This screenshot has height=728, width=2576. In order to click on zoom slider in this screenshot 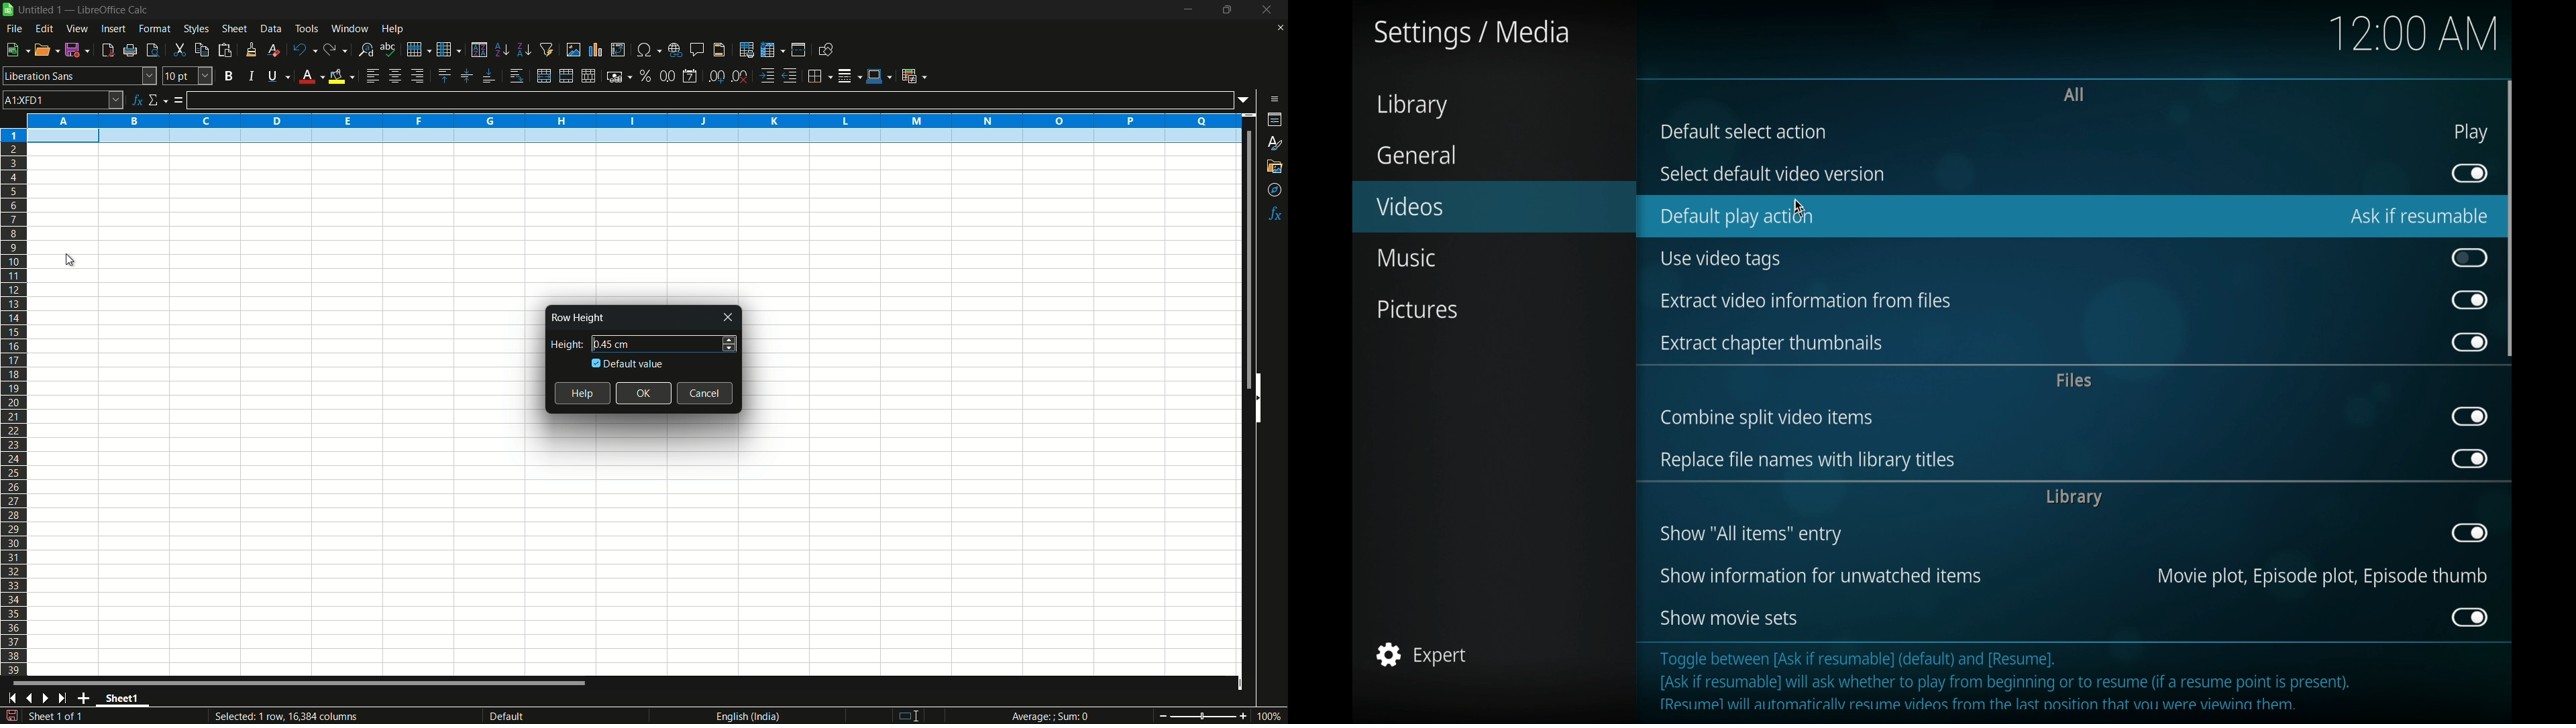, I will do `click(1202, 715)`.